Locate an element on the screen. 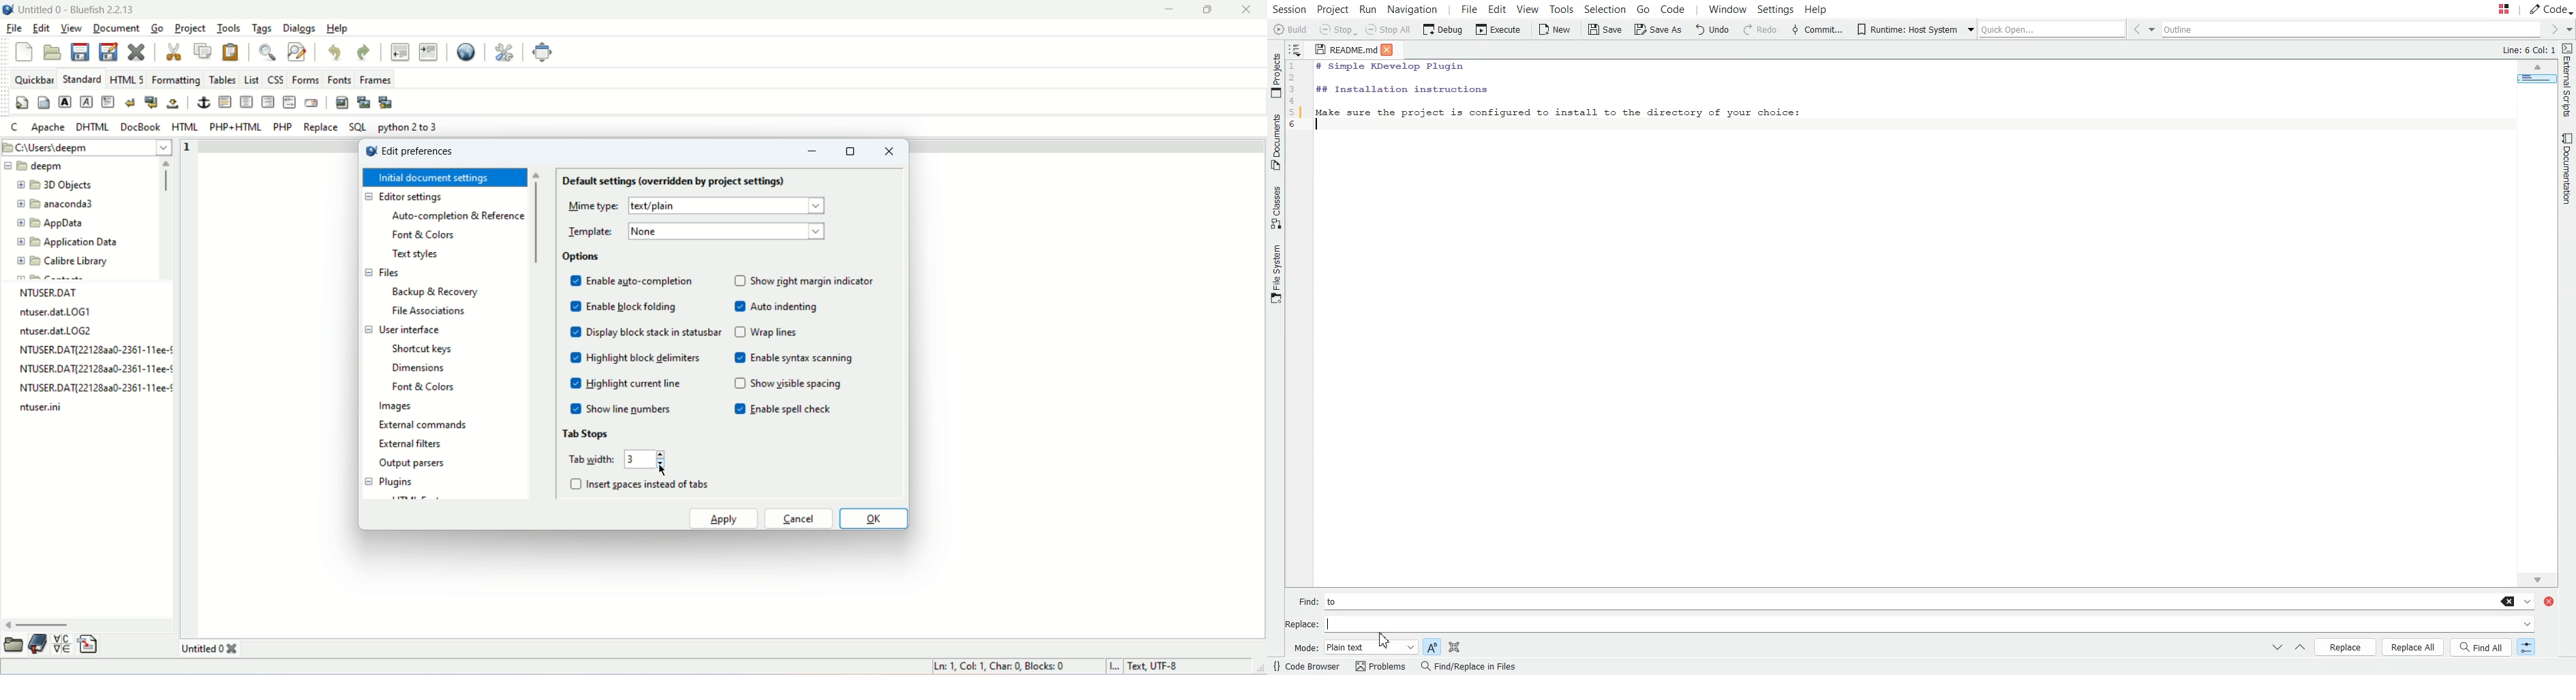 Image resolution: width=2576 pixels, height=700 pixels. display block stack in statusbar is located at coordinates (655, 332).